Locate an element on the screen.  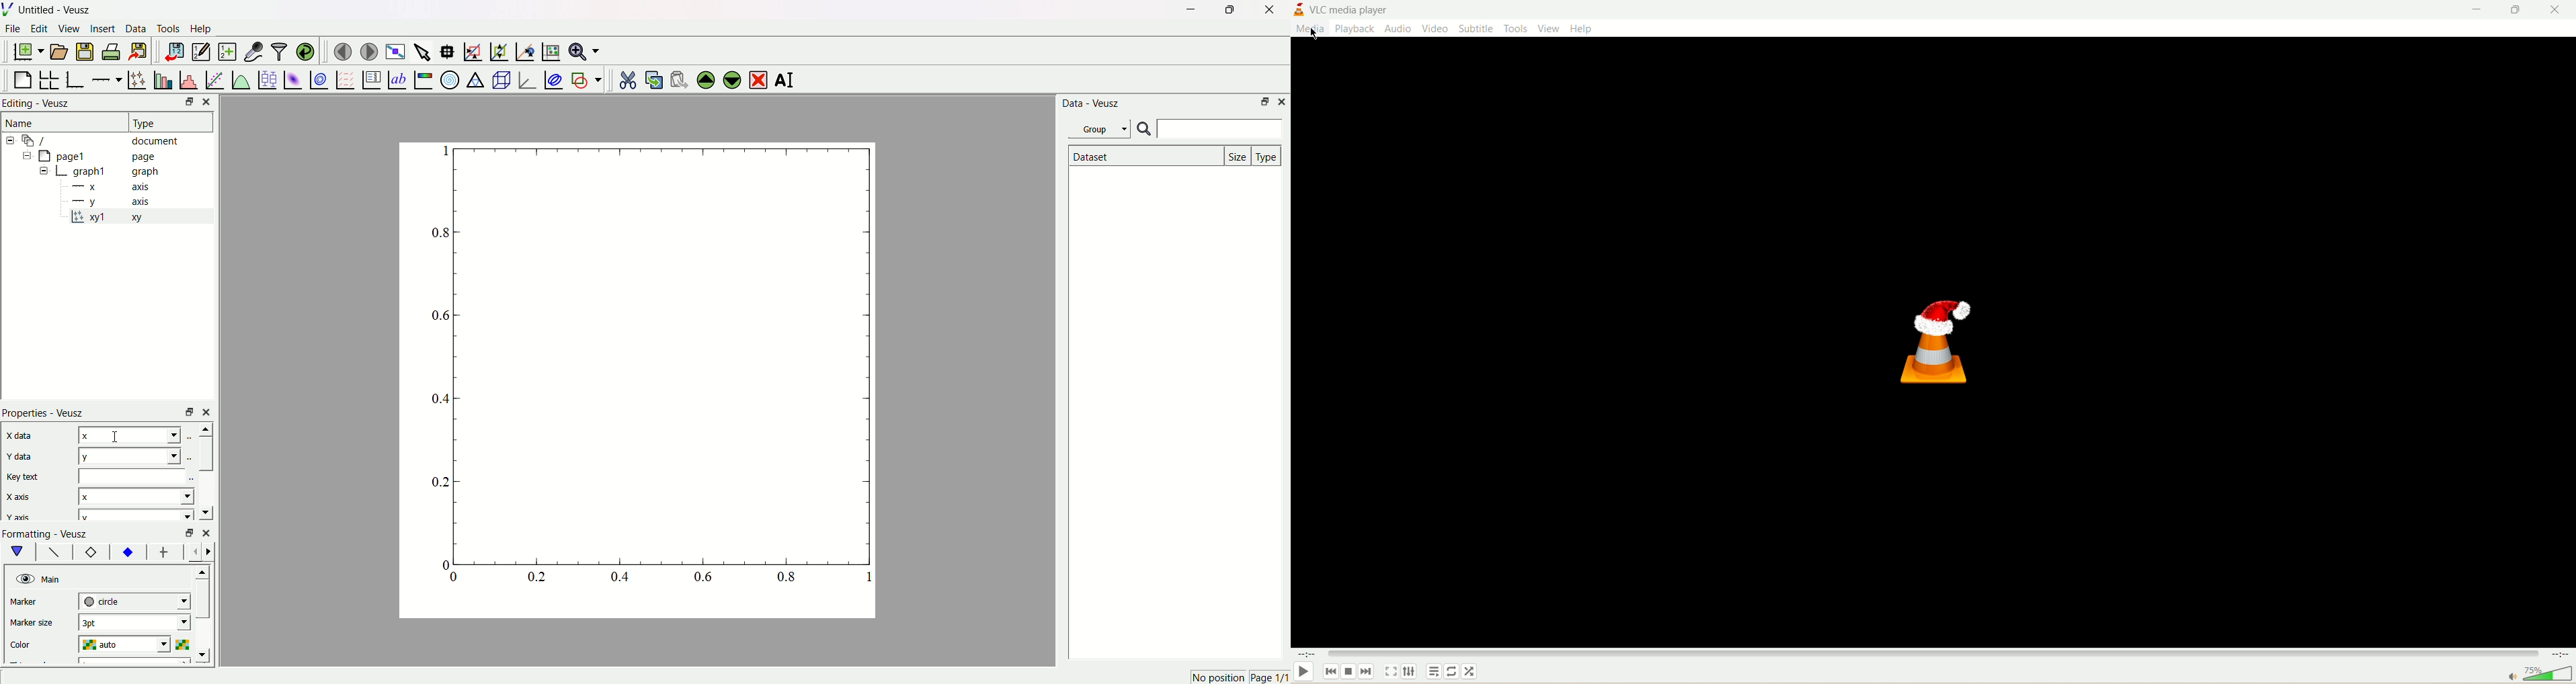
“document is located at coordinates (107, 140).